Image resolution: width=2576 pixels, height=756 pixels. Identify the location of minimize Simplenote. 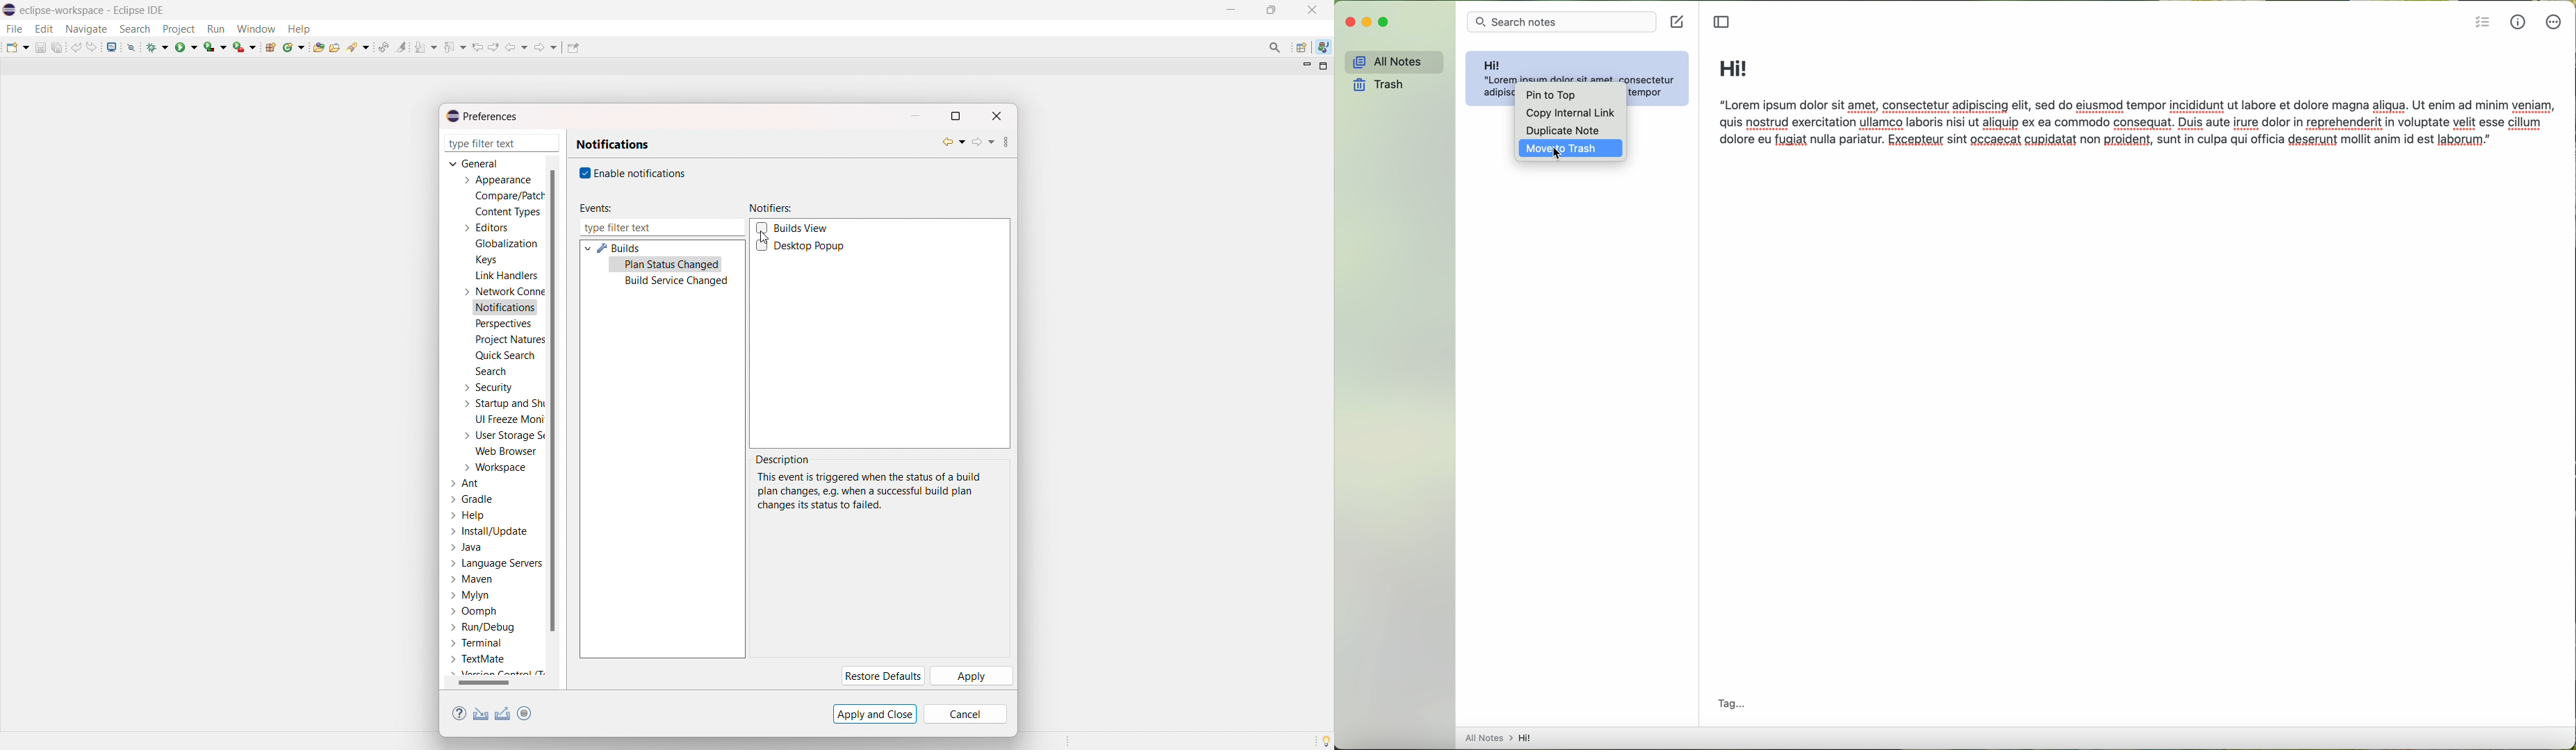
(1367, 21).